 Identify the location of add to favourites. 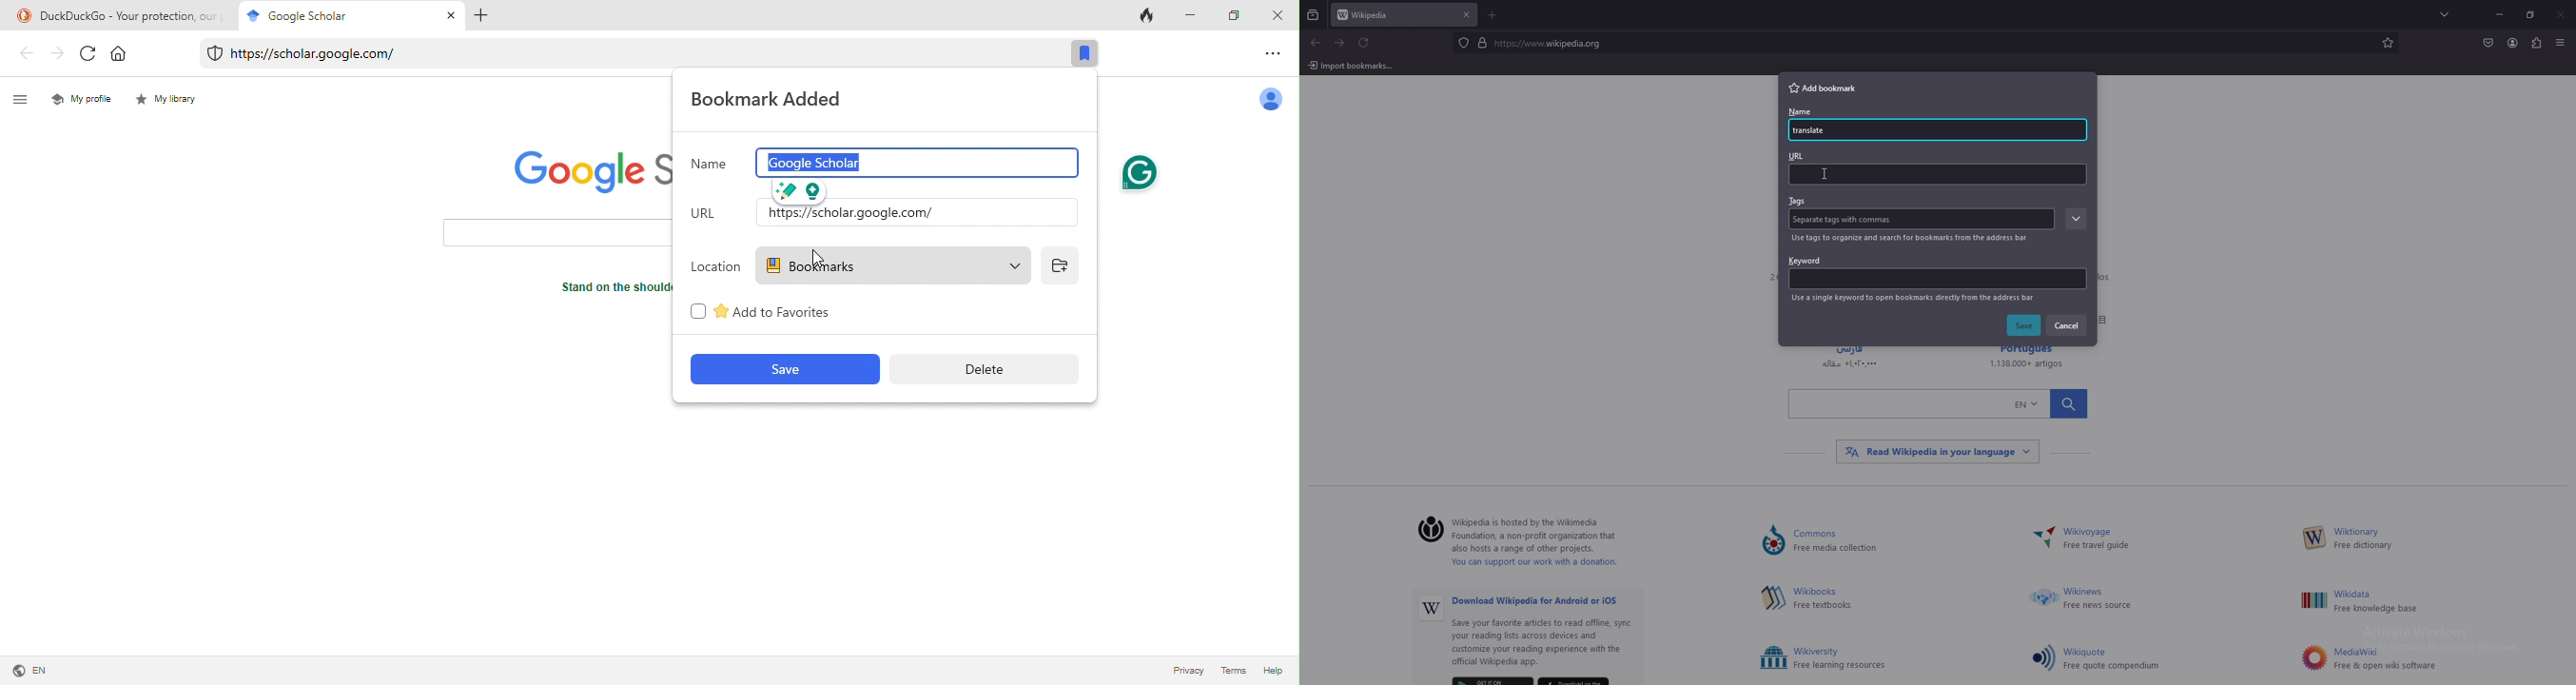
(765, 311).